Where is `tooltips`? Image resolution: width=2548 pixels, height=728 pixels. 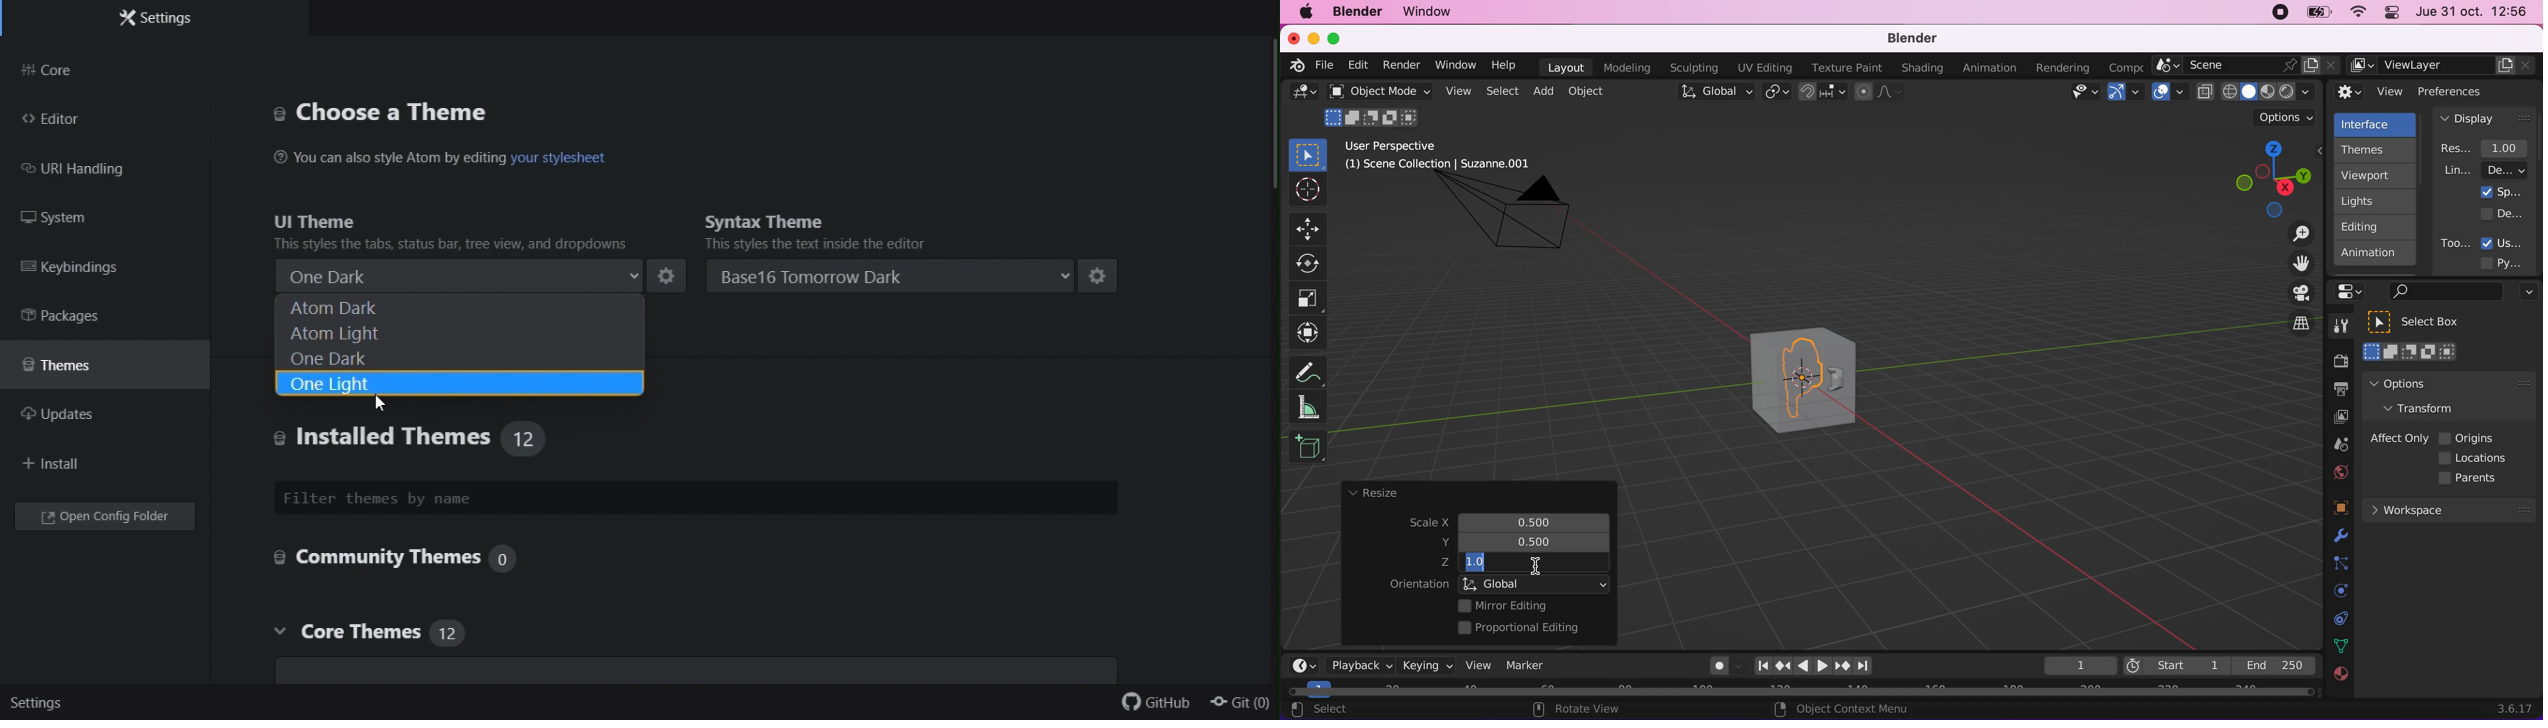 tooltips is located at coordinates (2455, 242).